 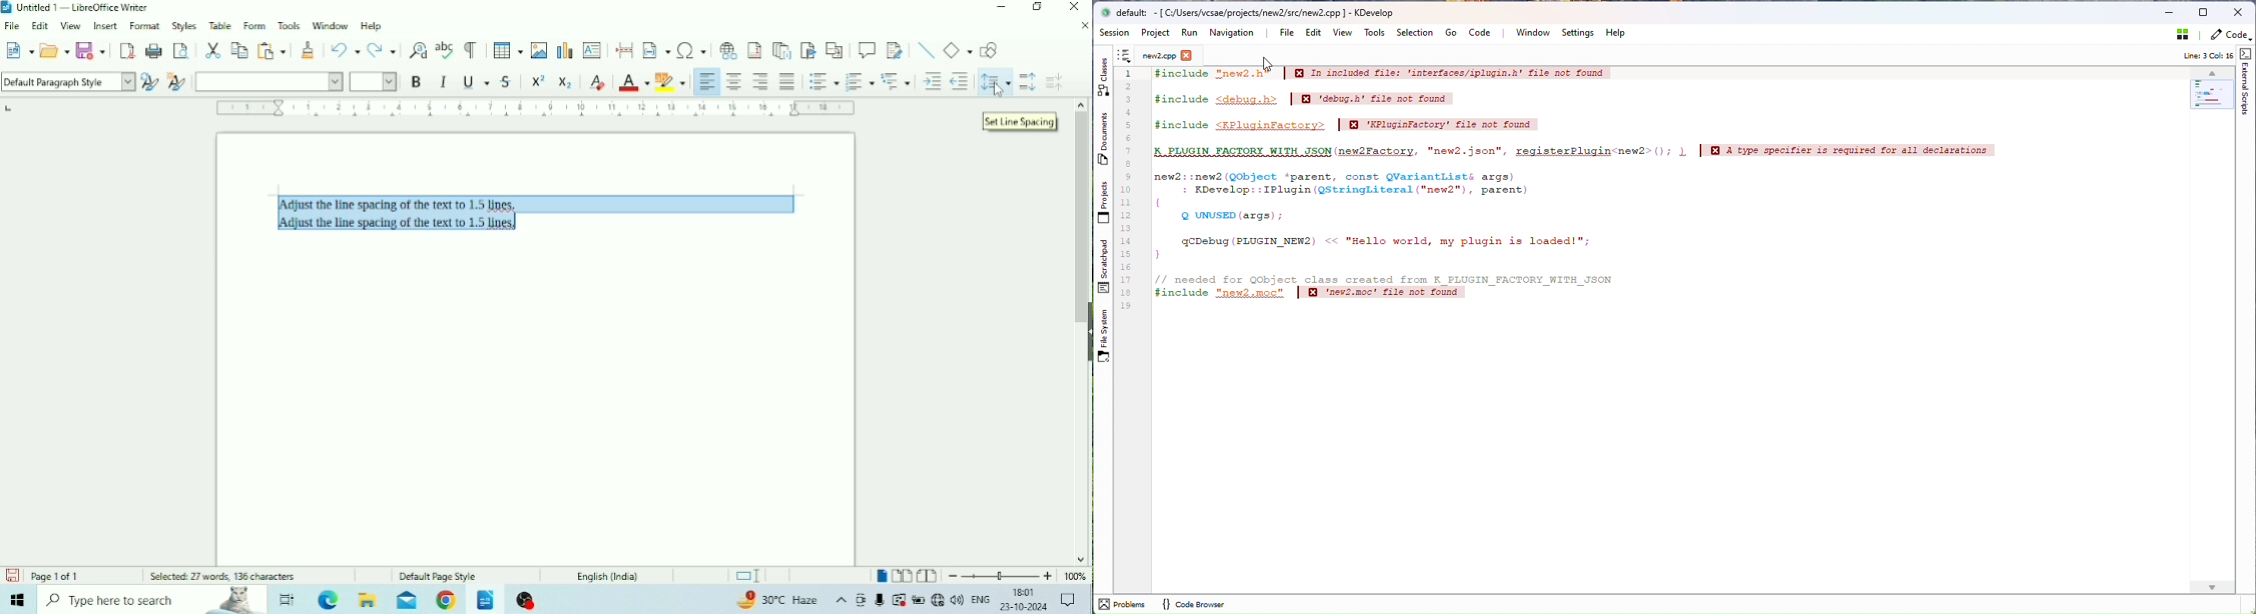 I want to click on Default Page Style, so click(x=438, y=575).